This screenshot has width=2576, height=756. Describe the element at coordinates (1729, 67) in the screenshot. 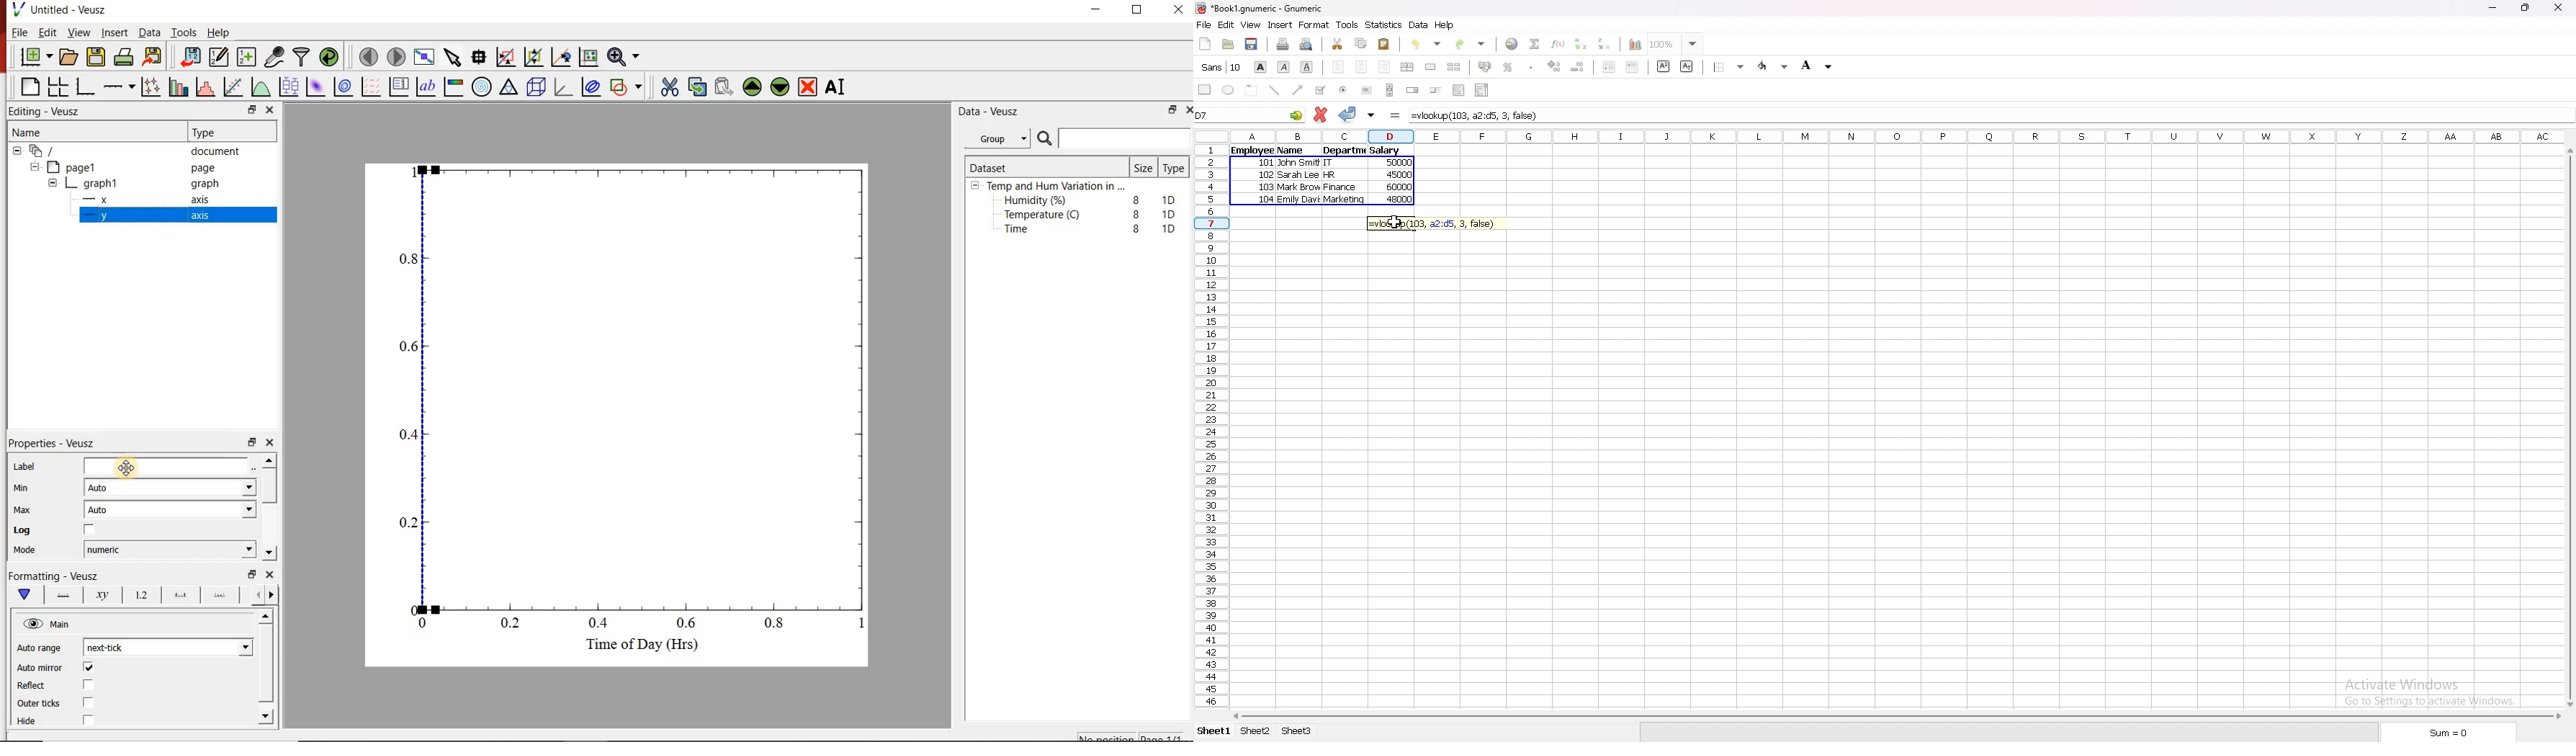

I see `border` at that location.